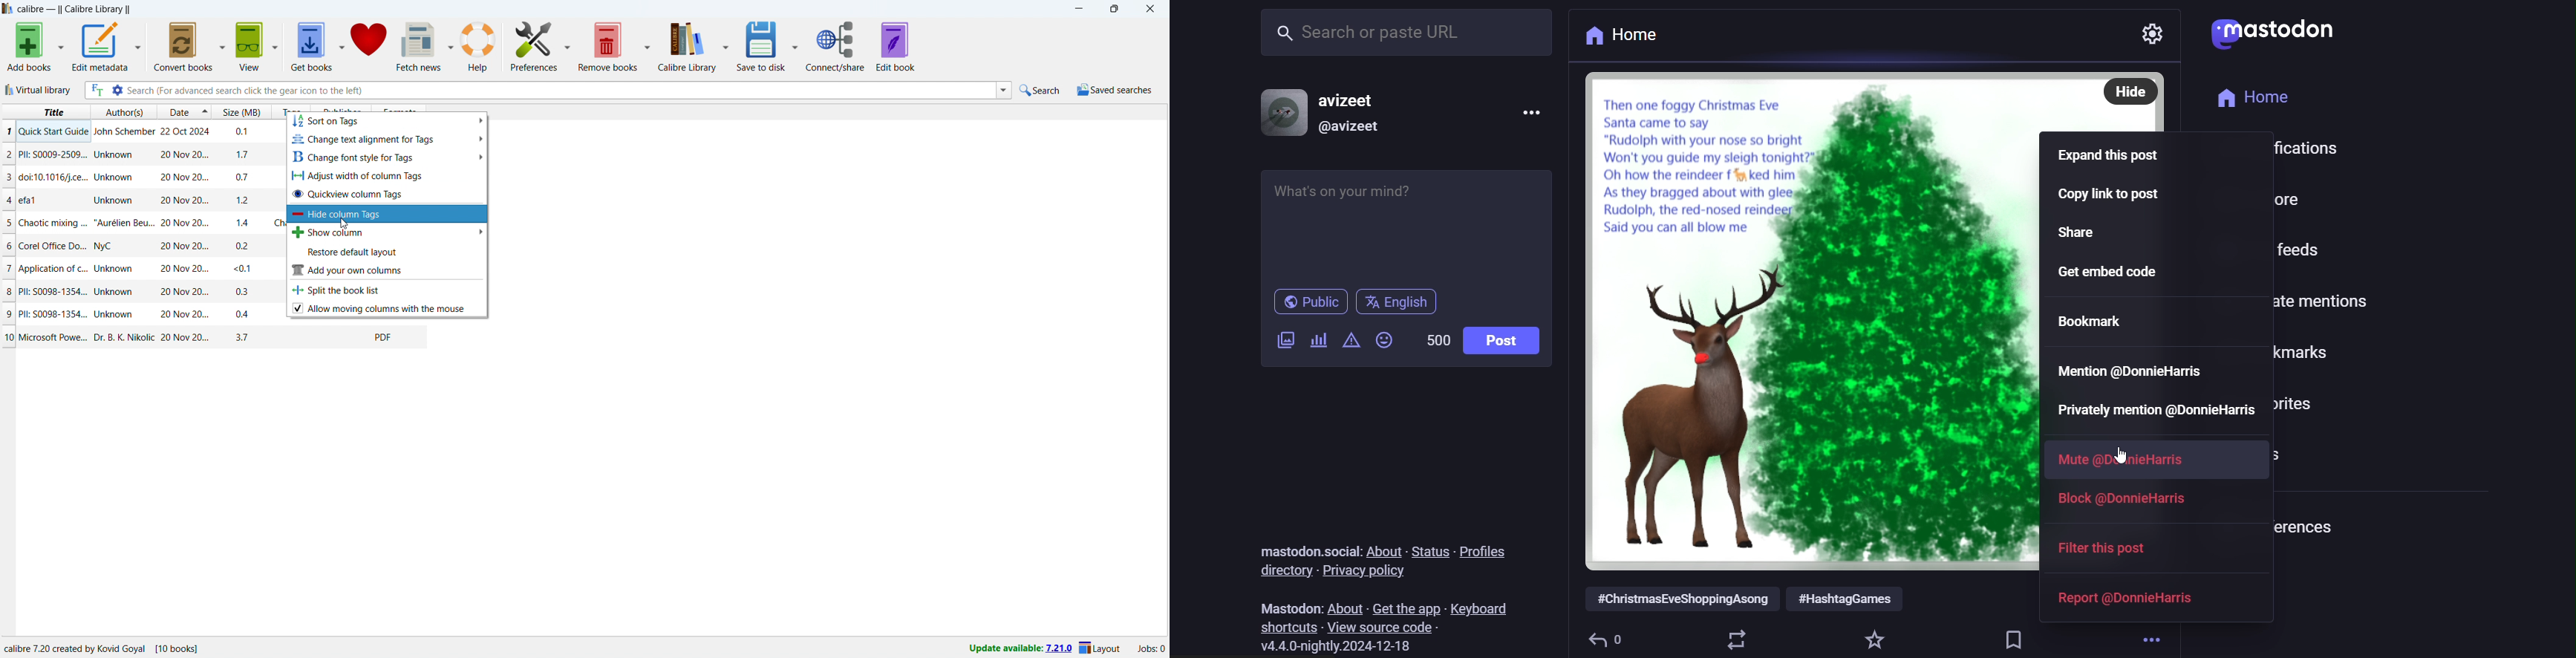  What do you see at coordinates (249, 46) in the screenshot?
I see `view` at bounding box center [249, 46].